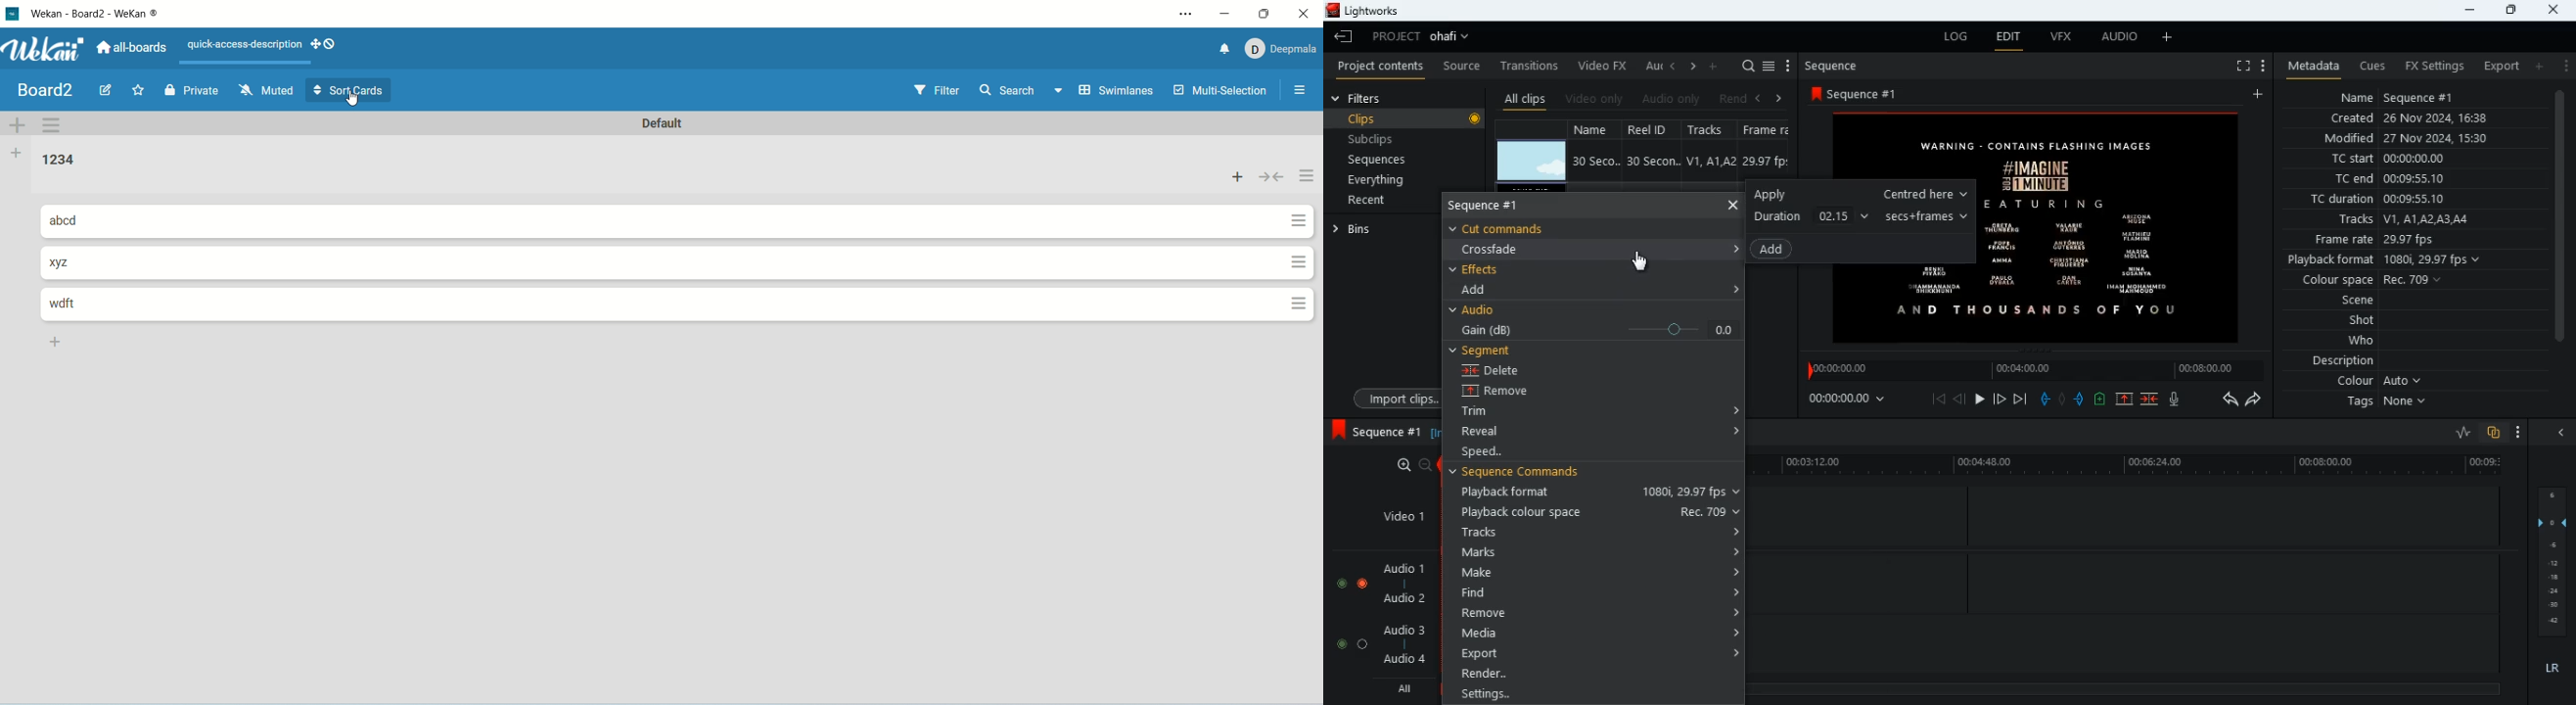 Image resolution: width=2576 pixels, height=728 pixels. Describe the element at coordinates (1503, 452) in the screenshot. I see `speed` at that location.